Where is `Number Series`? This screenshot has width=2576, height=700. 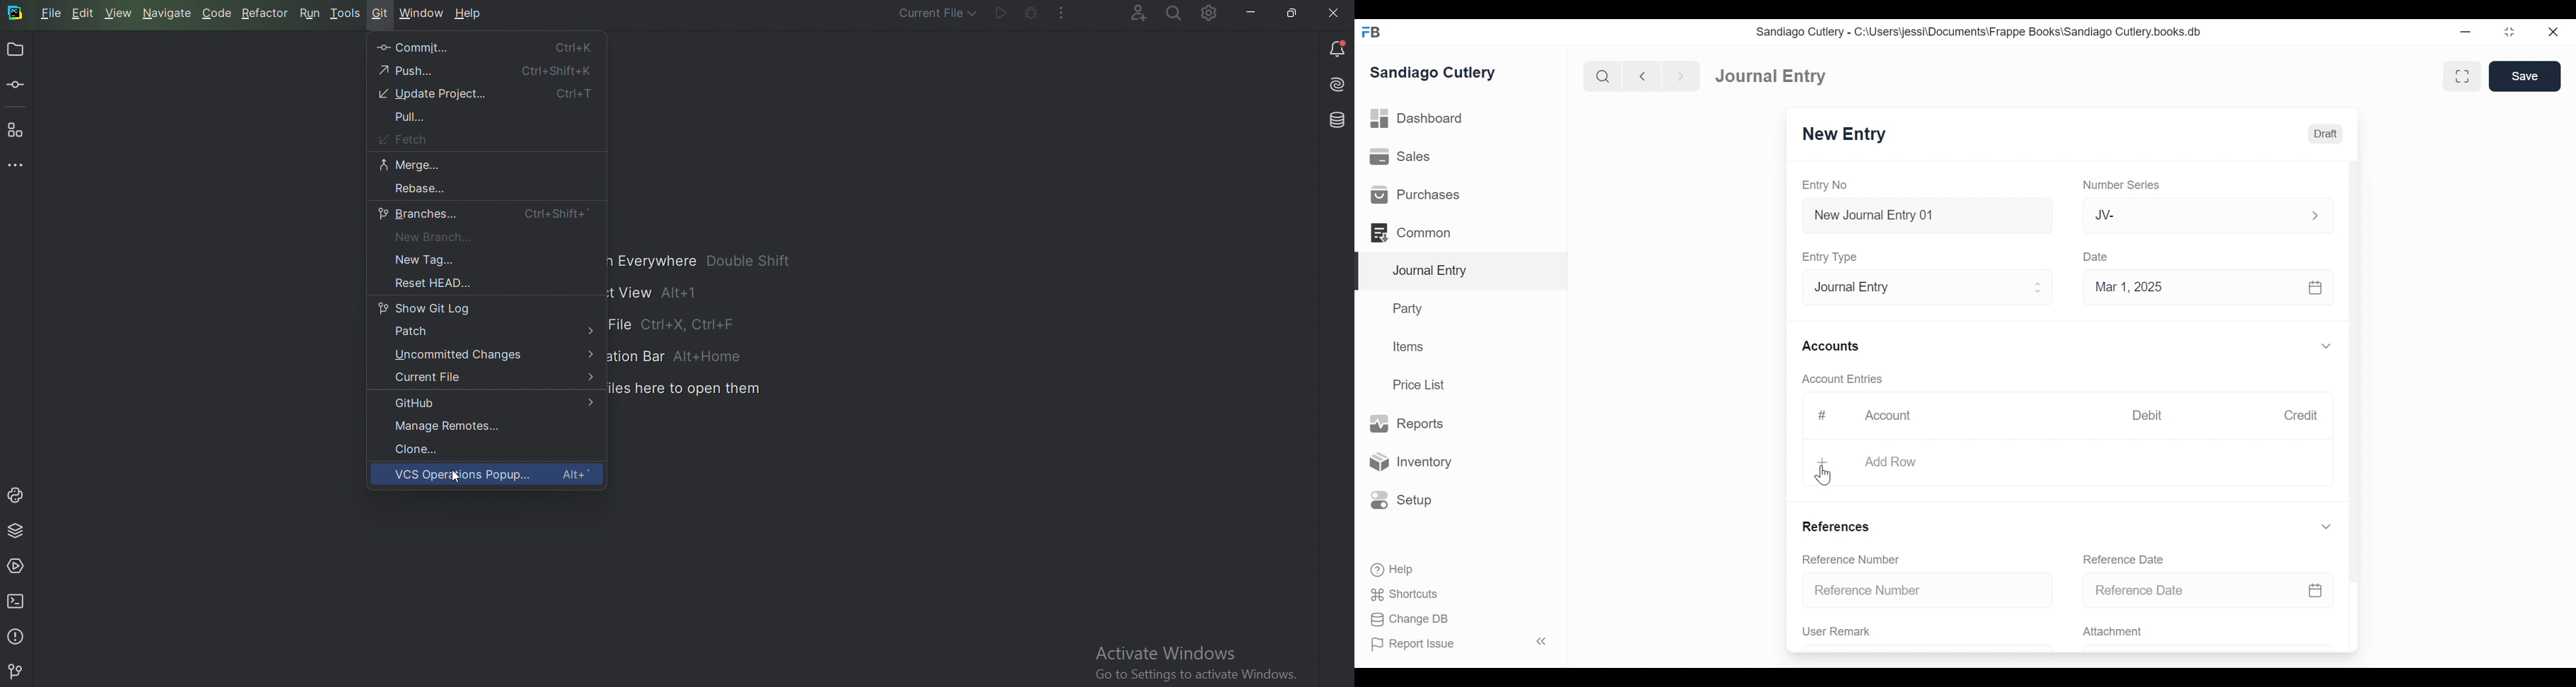 Number Series is located at coordinates (2119, 185).